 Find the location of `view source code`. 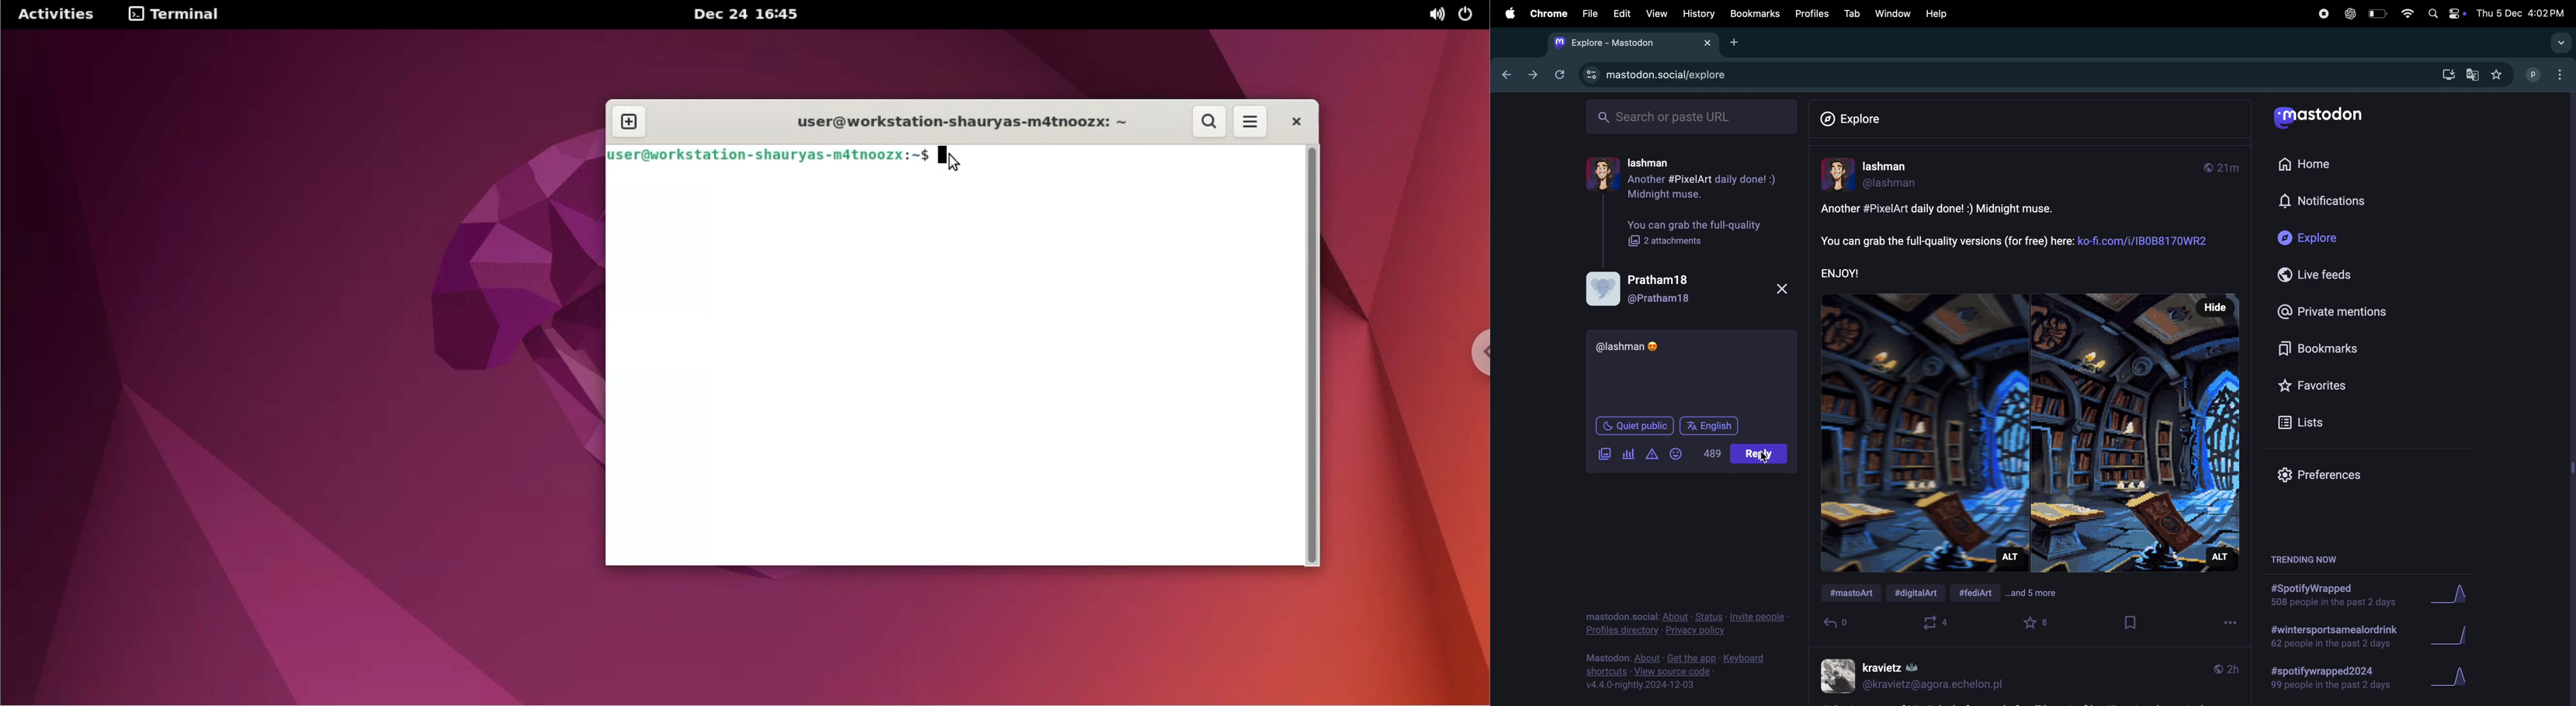

view source code is located at coordinates (1682, 673).